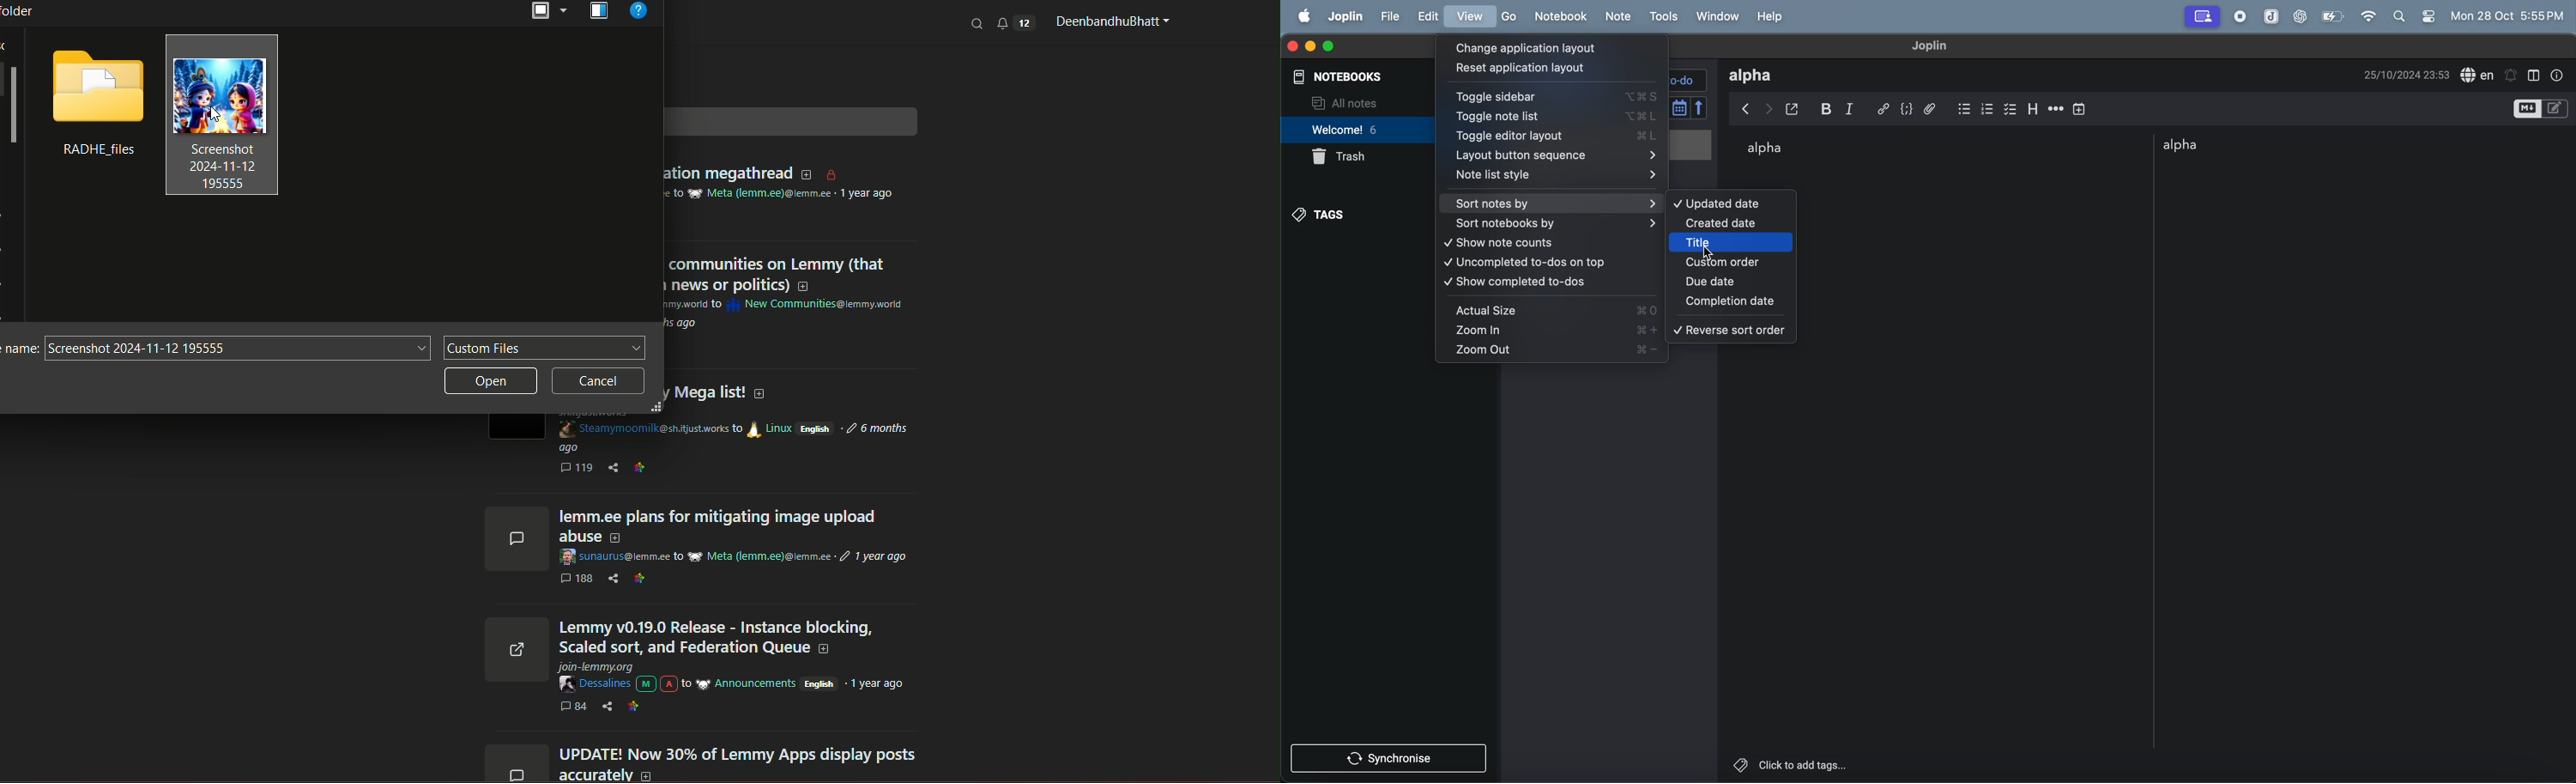 The image size is (2576, 784). I want to click on help, so click(1773, 16).